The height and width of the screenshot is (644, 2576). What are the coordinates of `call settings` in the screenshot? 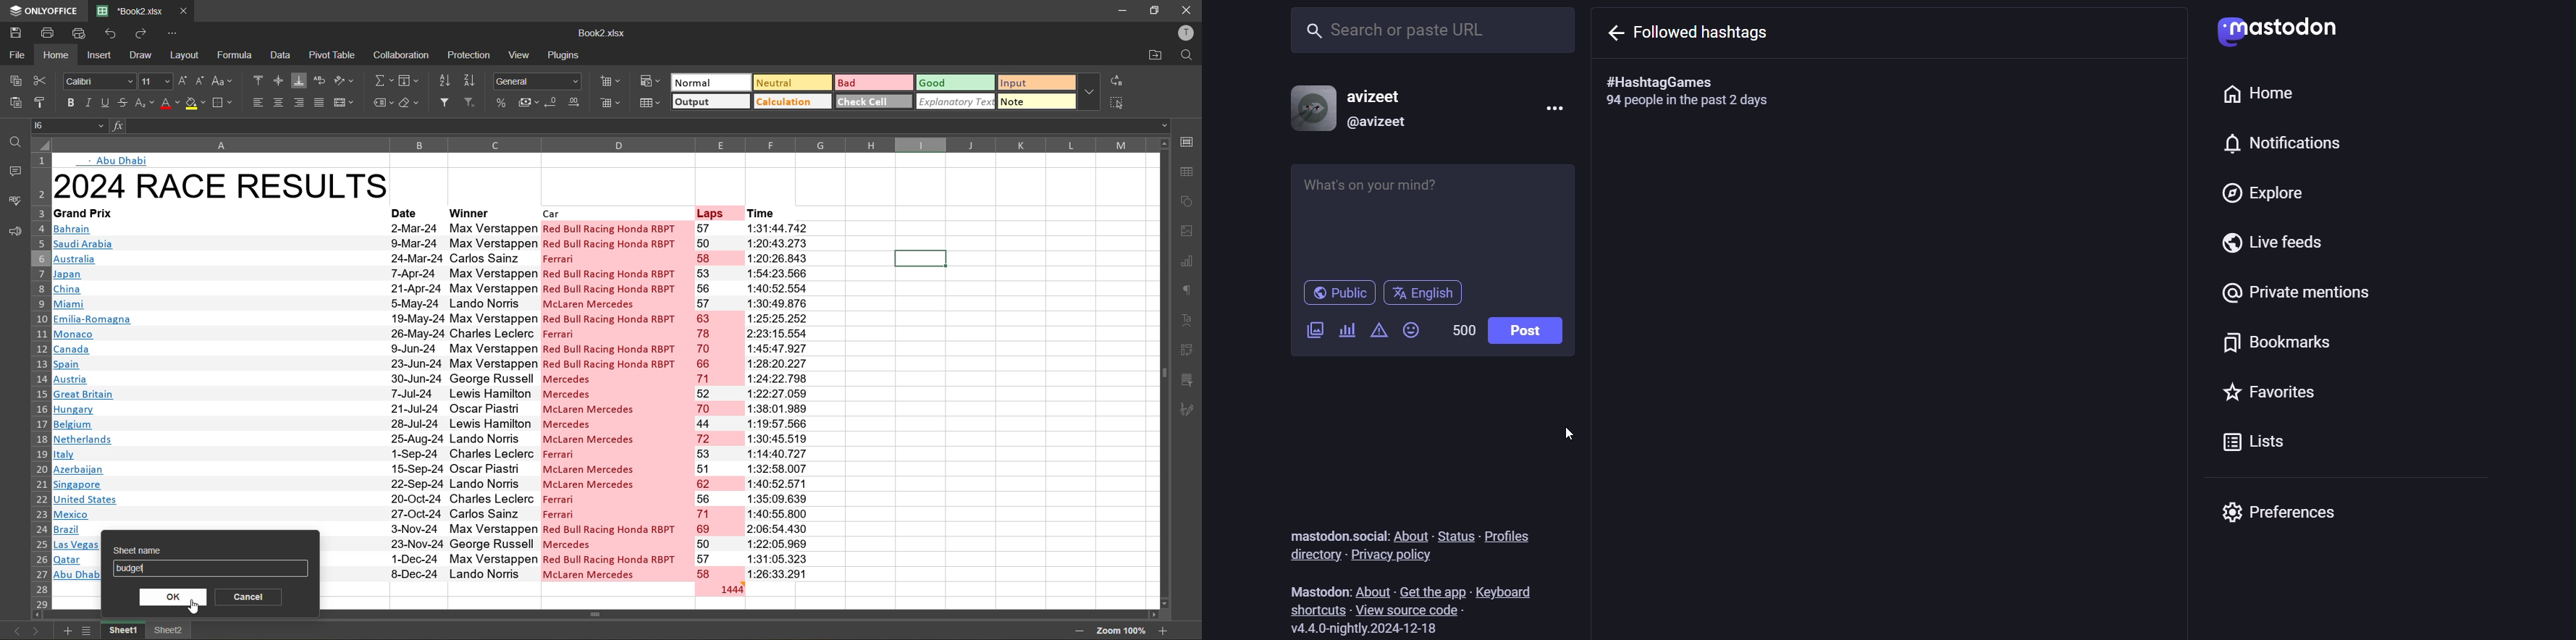 It's located at (1190, 142).